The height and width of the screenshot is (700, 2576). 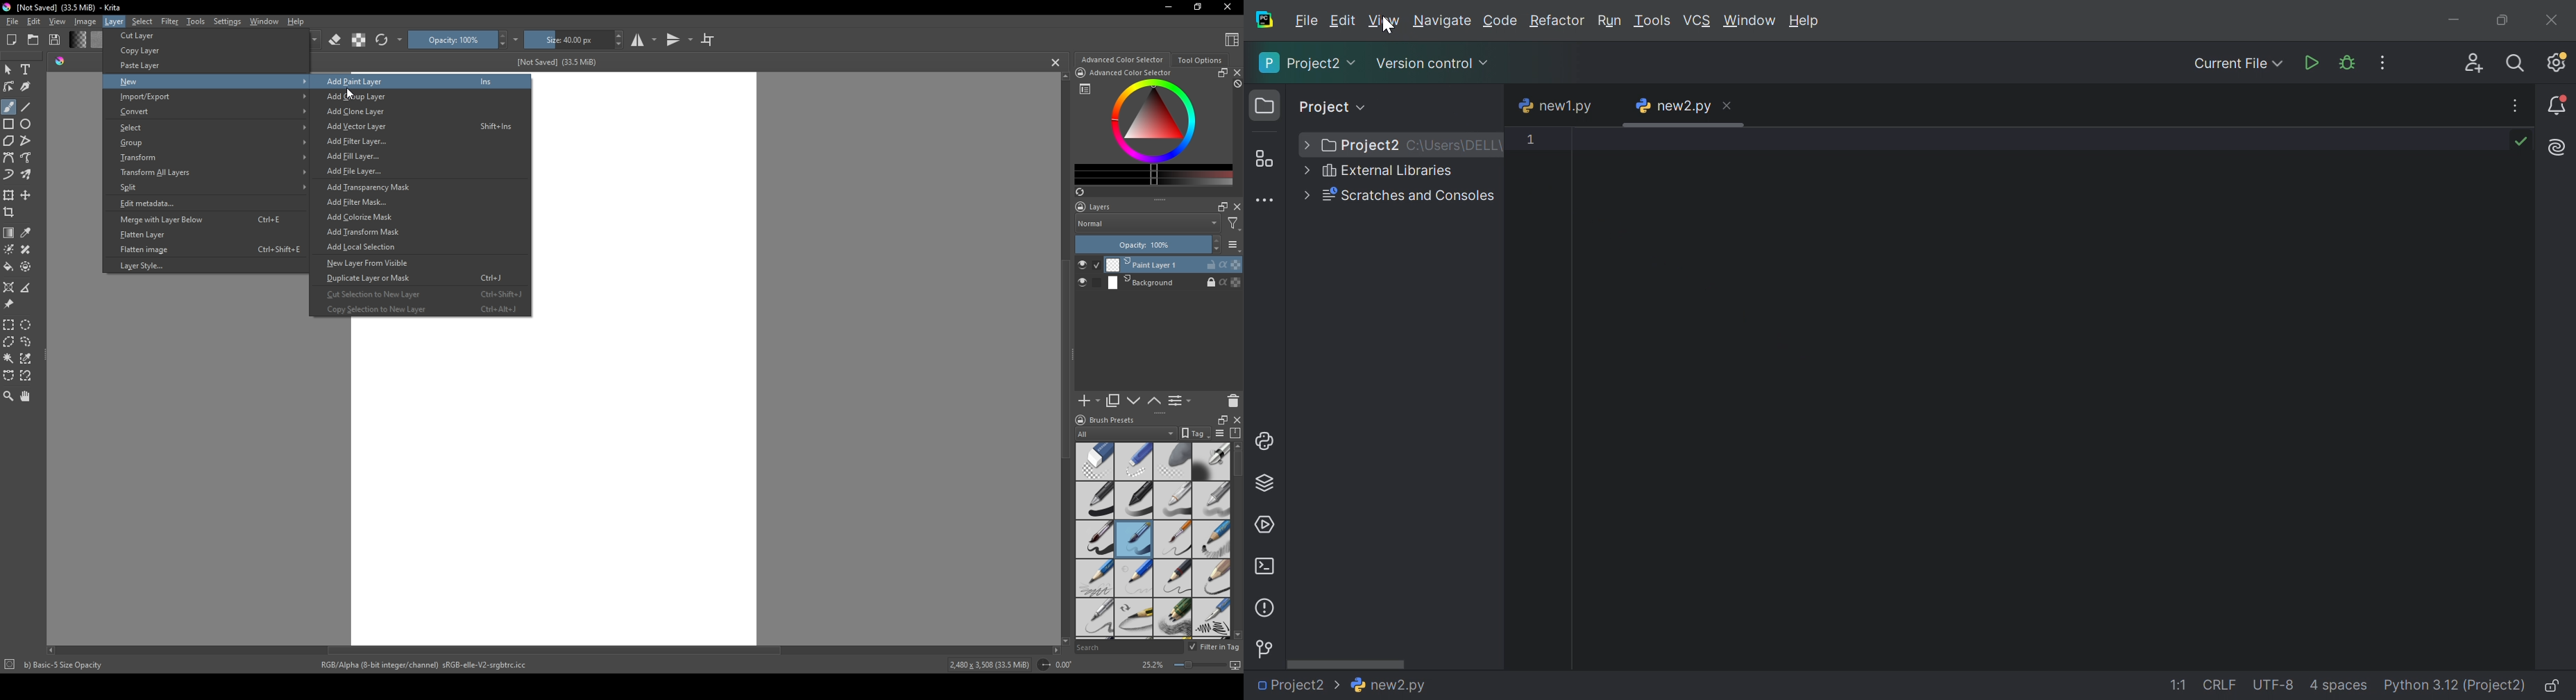 What do you see at coordinates (2176, 685) in the screenshot?
I see `1:1` at bounding box center [2176, 685].